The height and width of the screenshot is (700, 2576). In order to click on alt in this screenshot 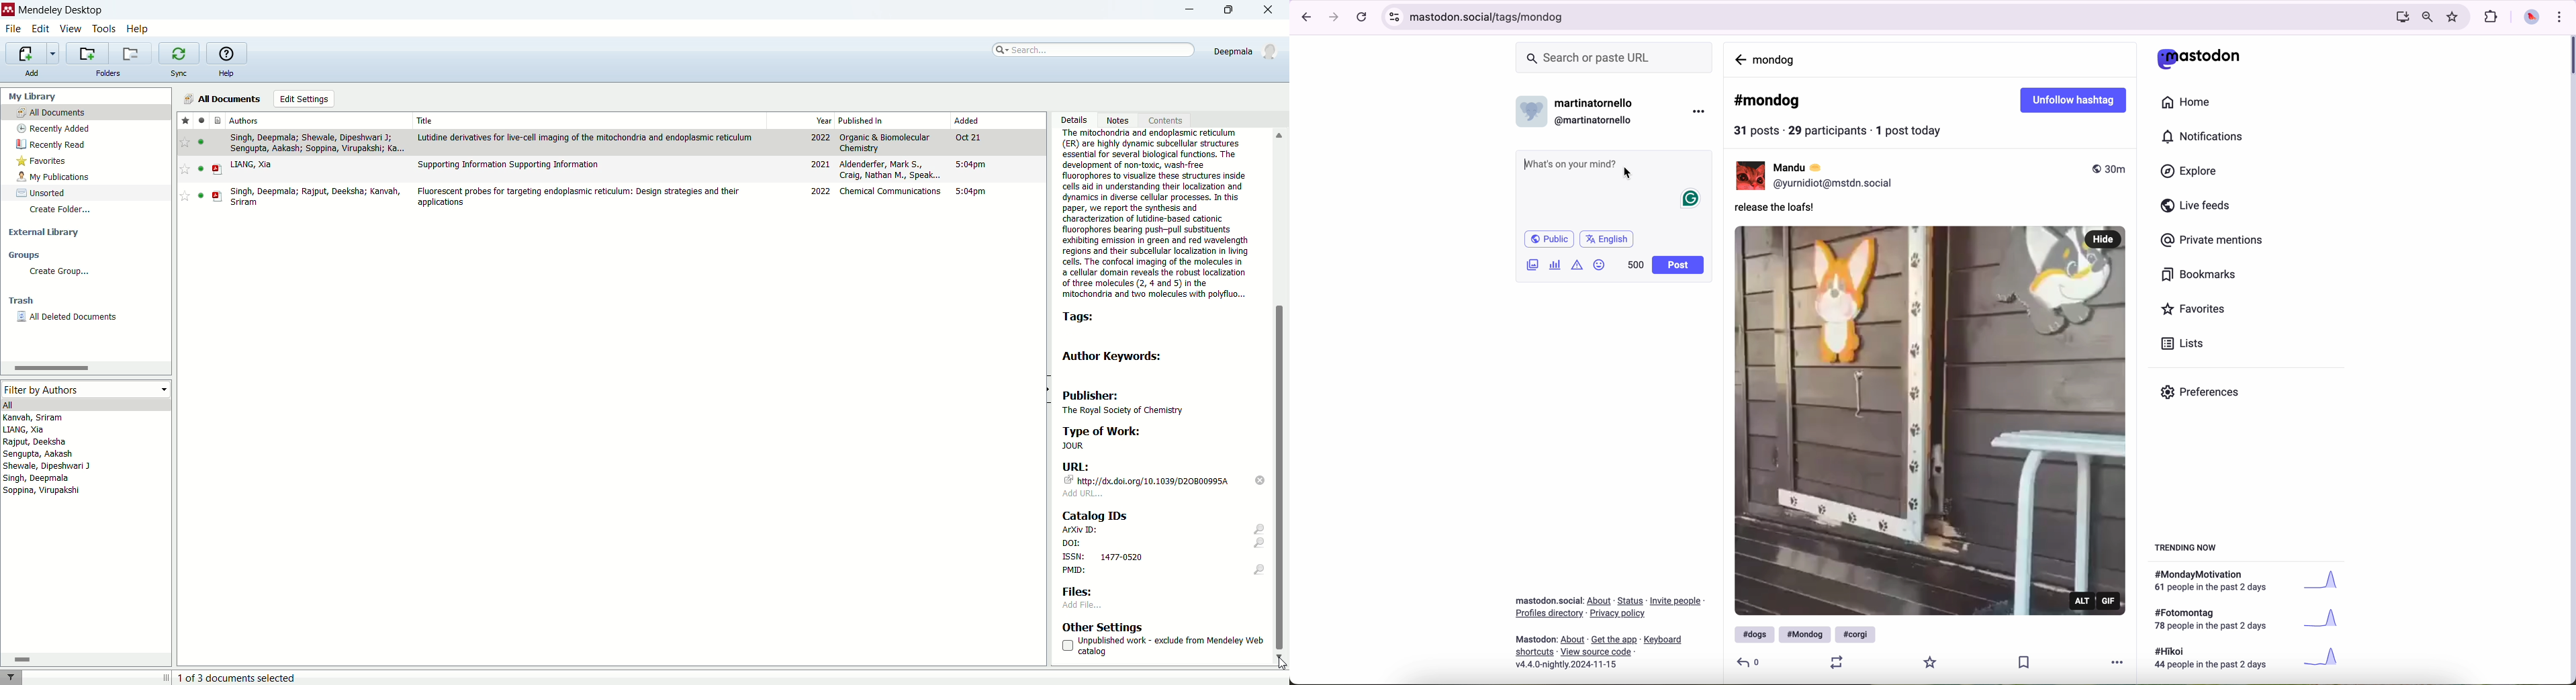, I will do `click(2083, 600)`.